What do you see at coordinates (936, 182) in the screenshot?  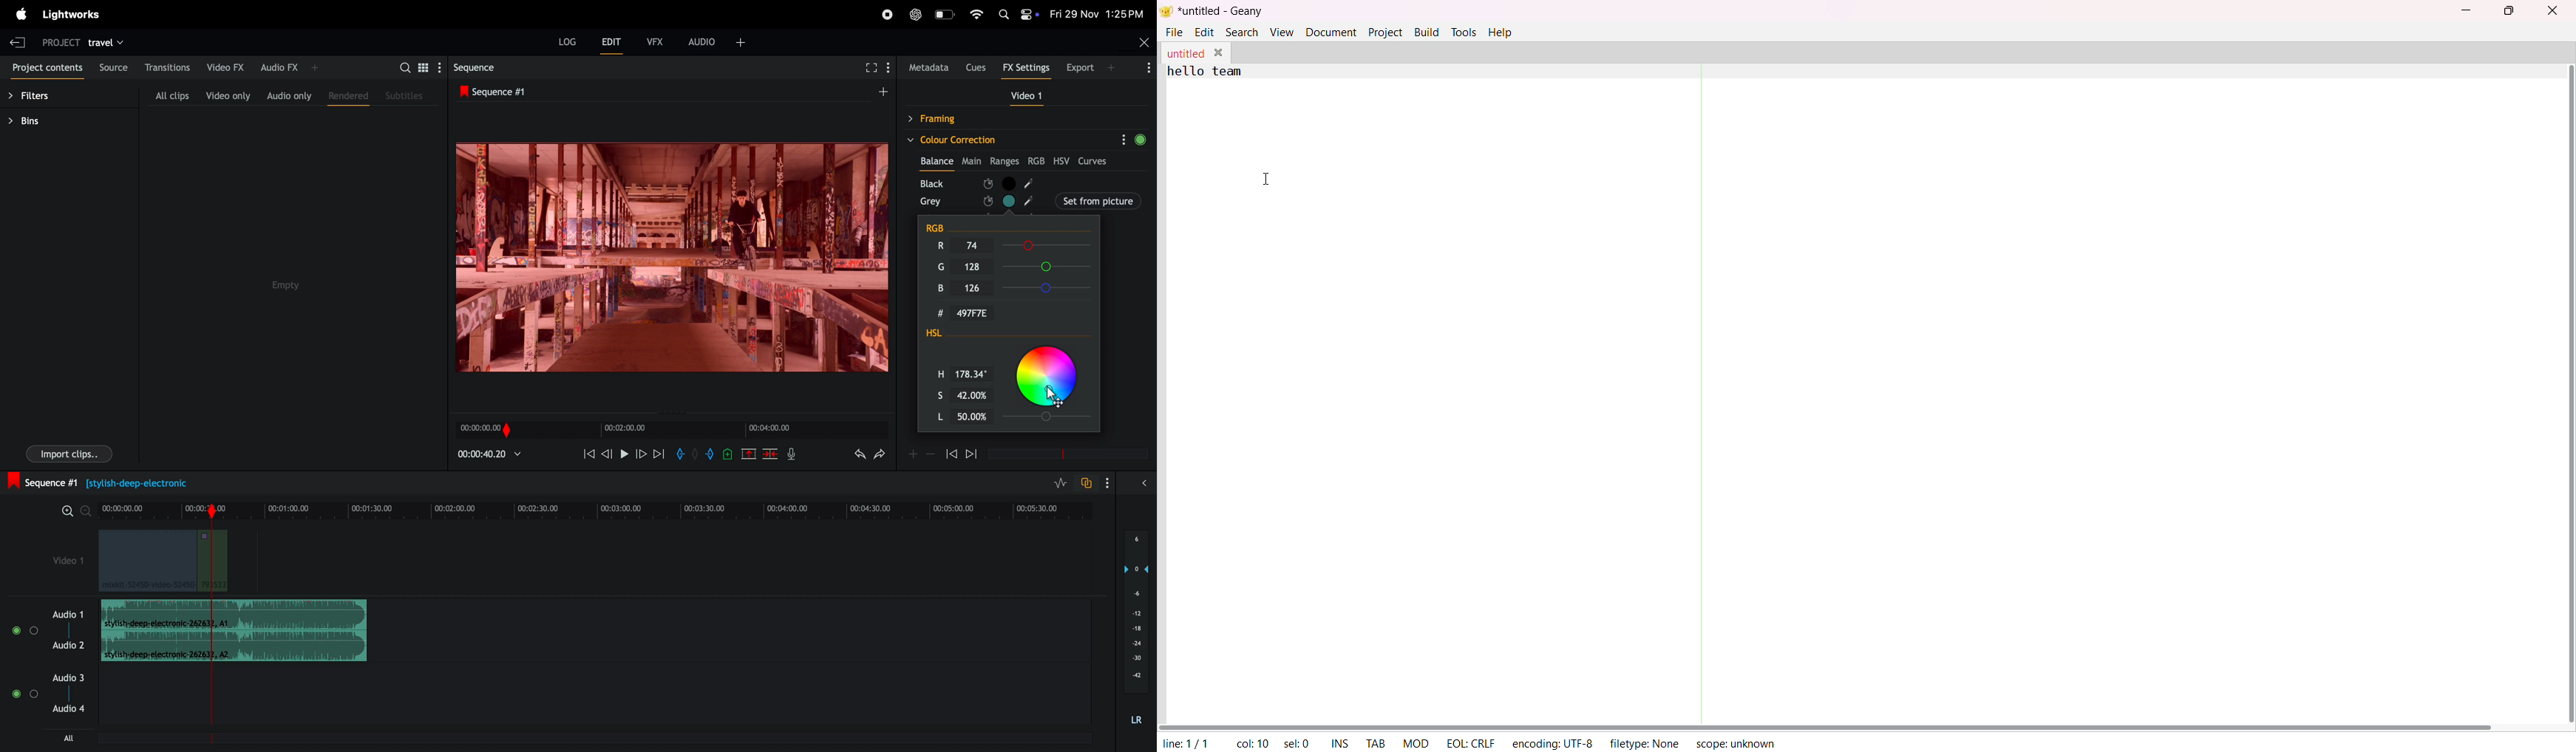 I see `black` at bounding box center [936, 182].